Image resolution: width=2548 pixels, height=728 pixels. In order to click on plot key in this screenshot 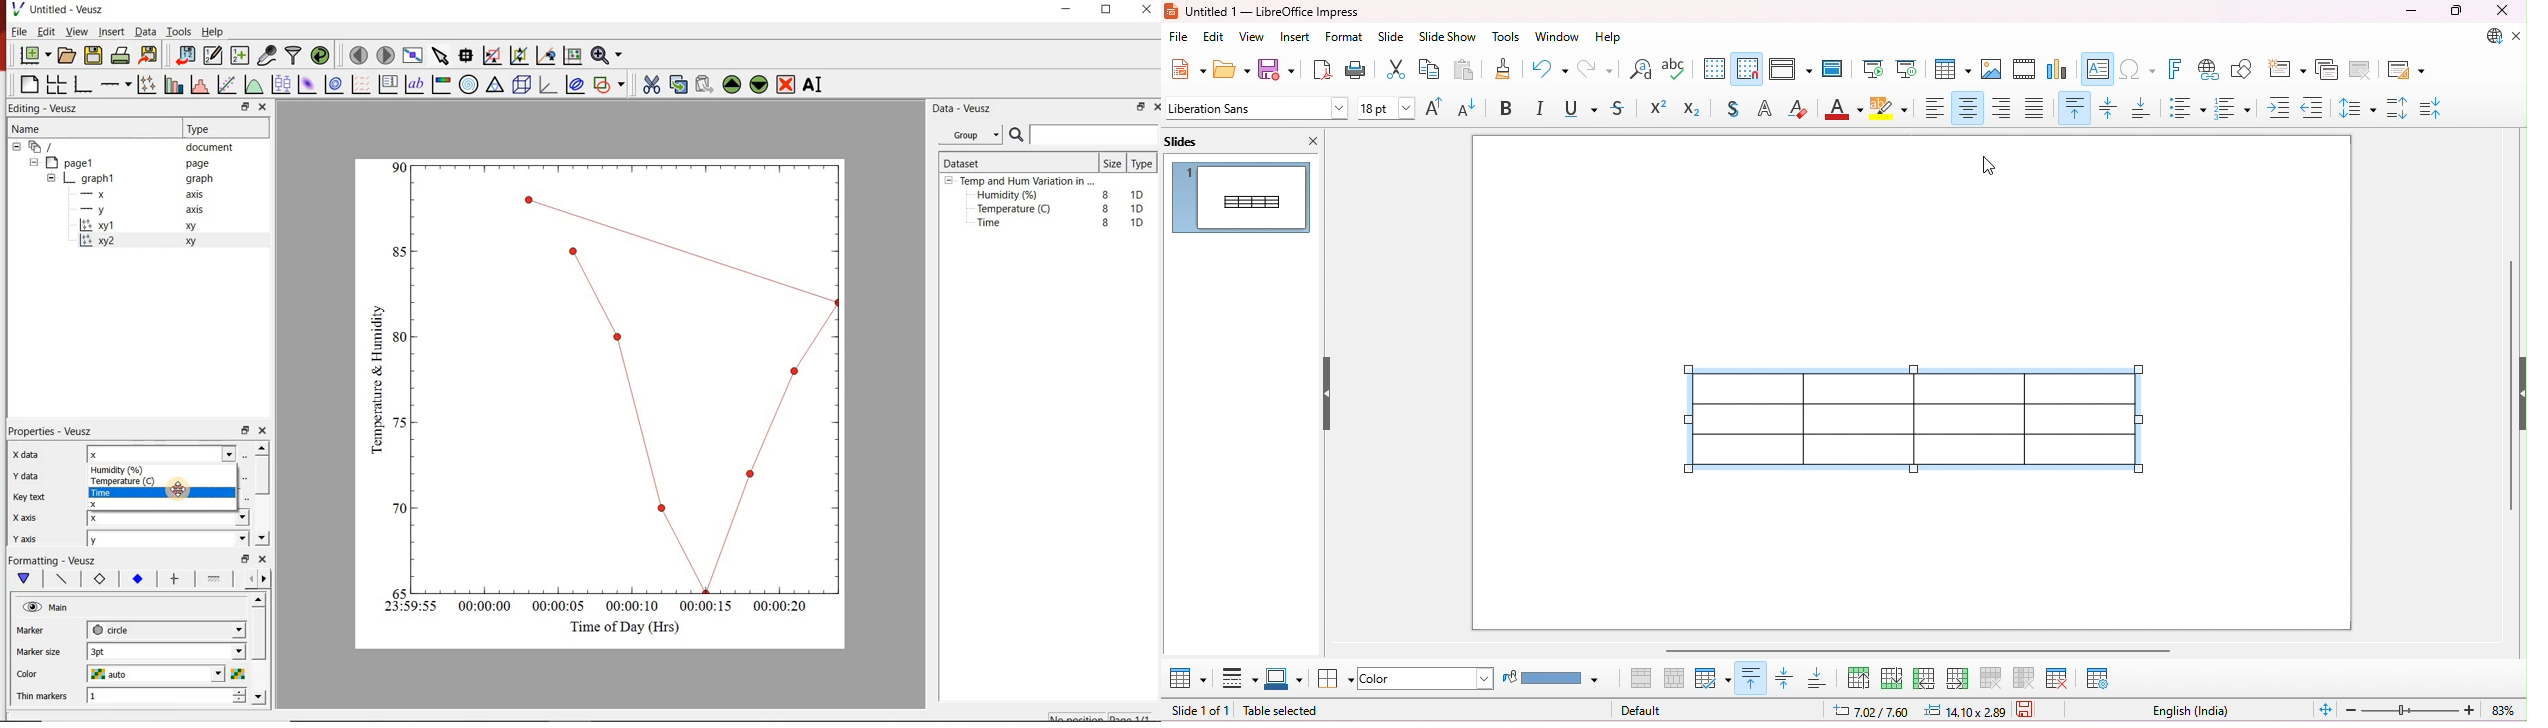, I will do `click(391, 84)`.